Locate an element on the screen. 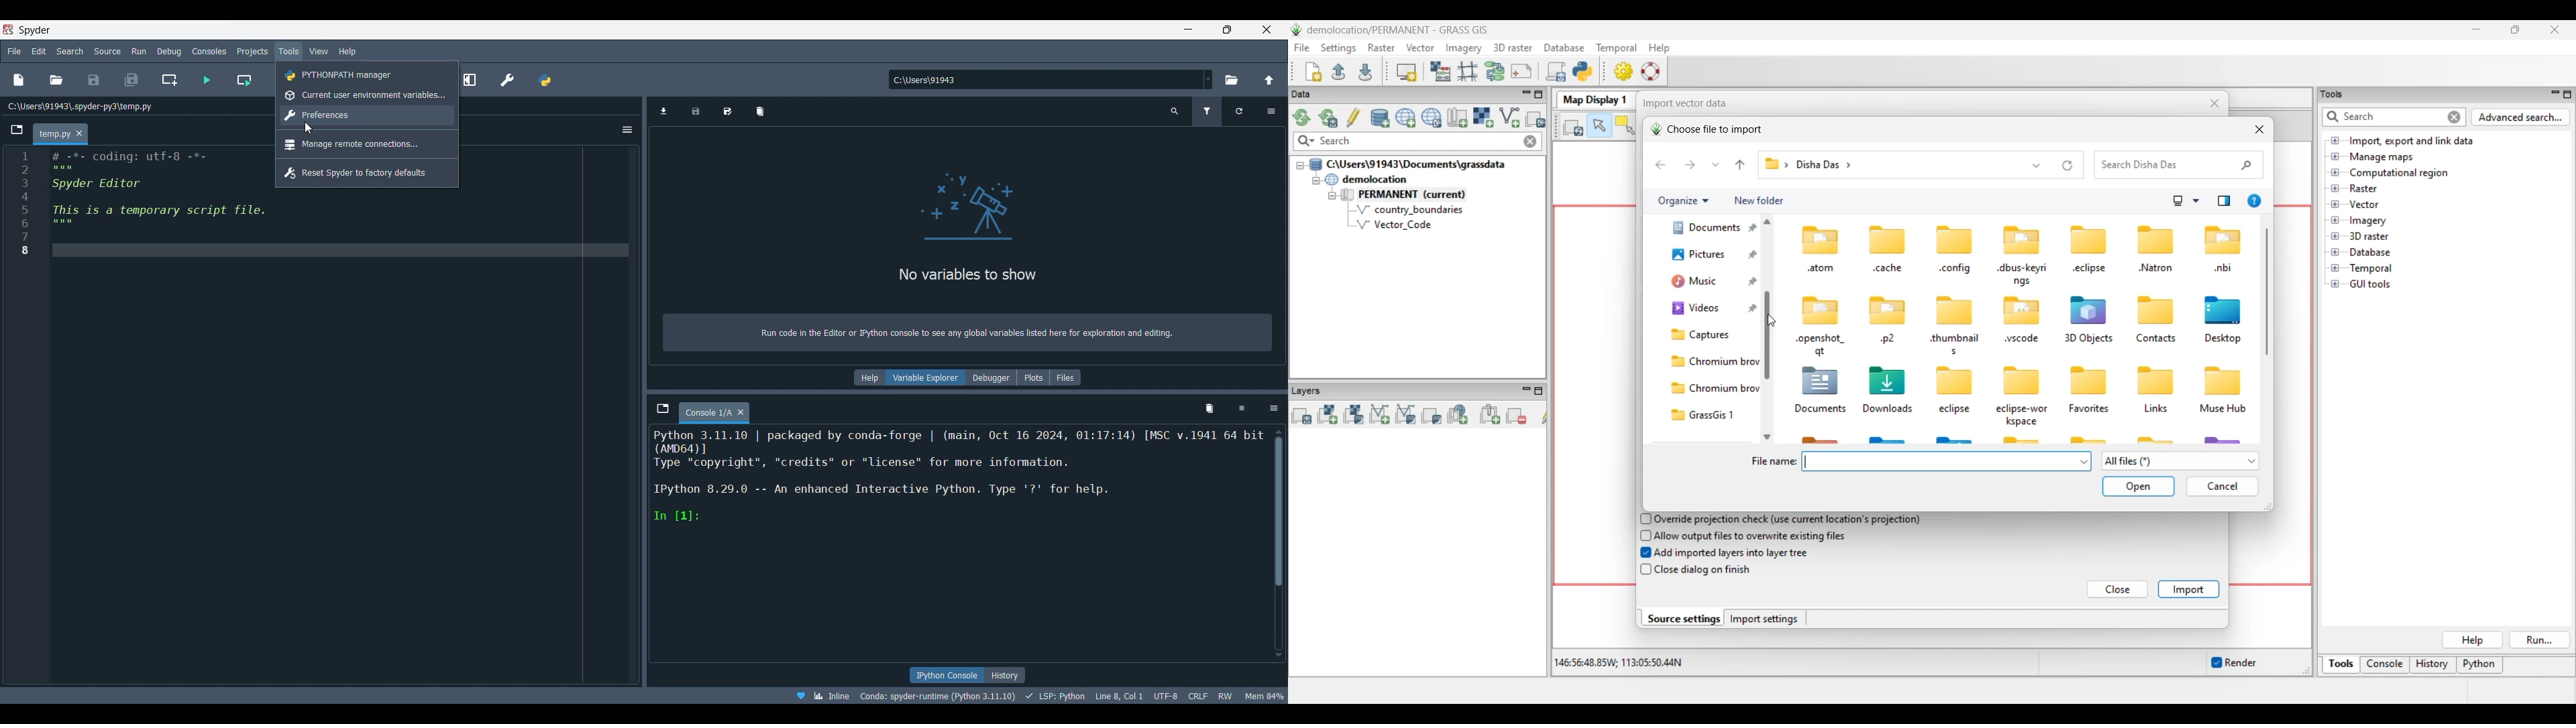  Remove all variable is located at coordinates (760, 112).